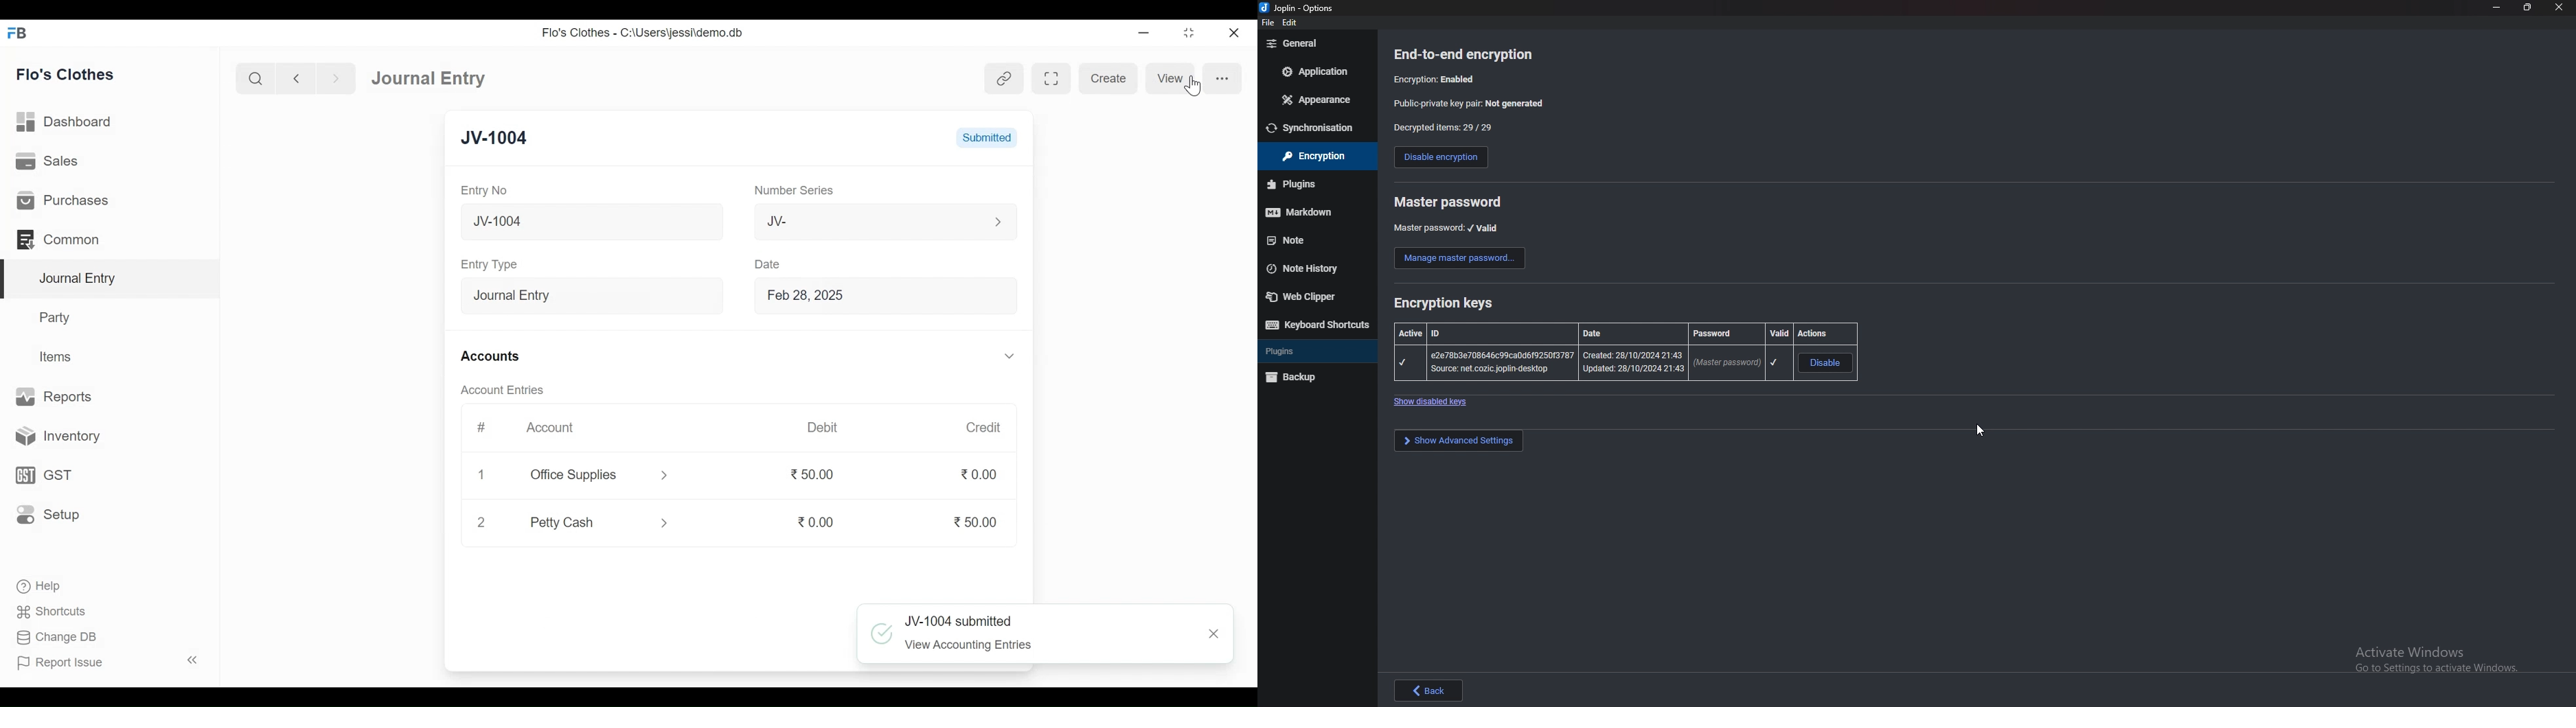  What do you see at coordinates (1144, 34) in the screenshot?
I see `minimize` at bounding box center [1144, 34].